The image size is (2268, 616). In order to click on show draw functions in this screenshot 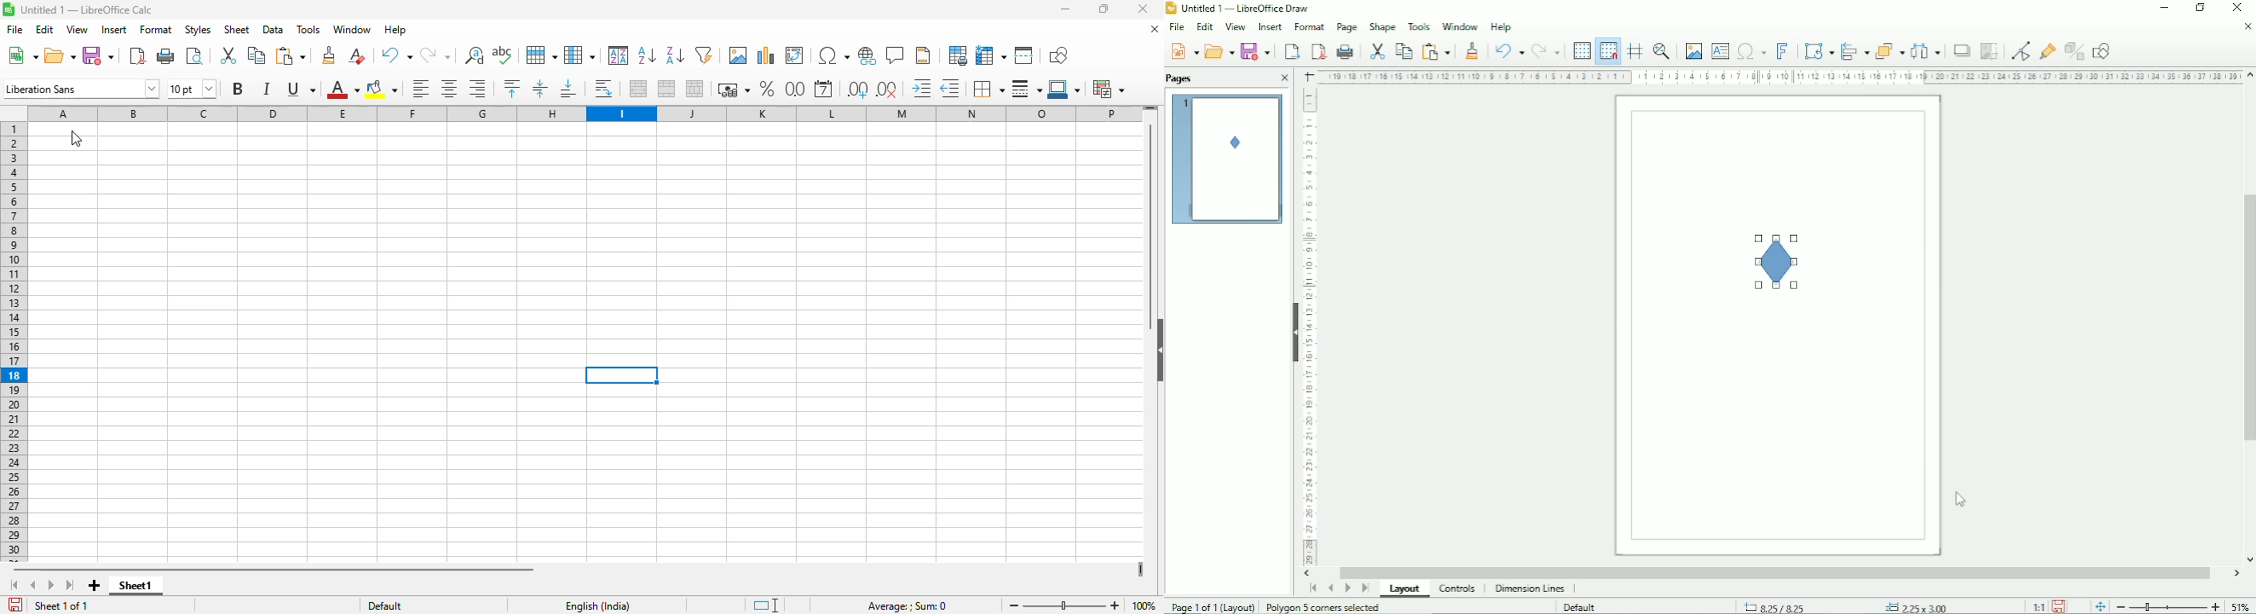, I will do `click(1058, 55)`.